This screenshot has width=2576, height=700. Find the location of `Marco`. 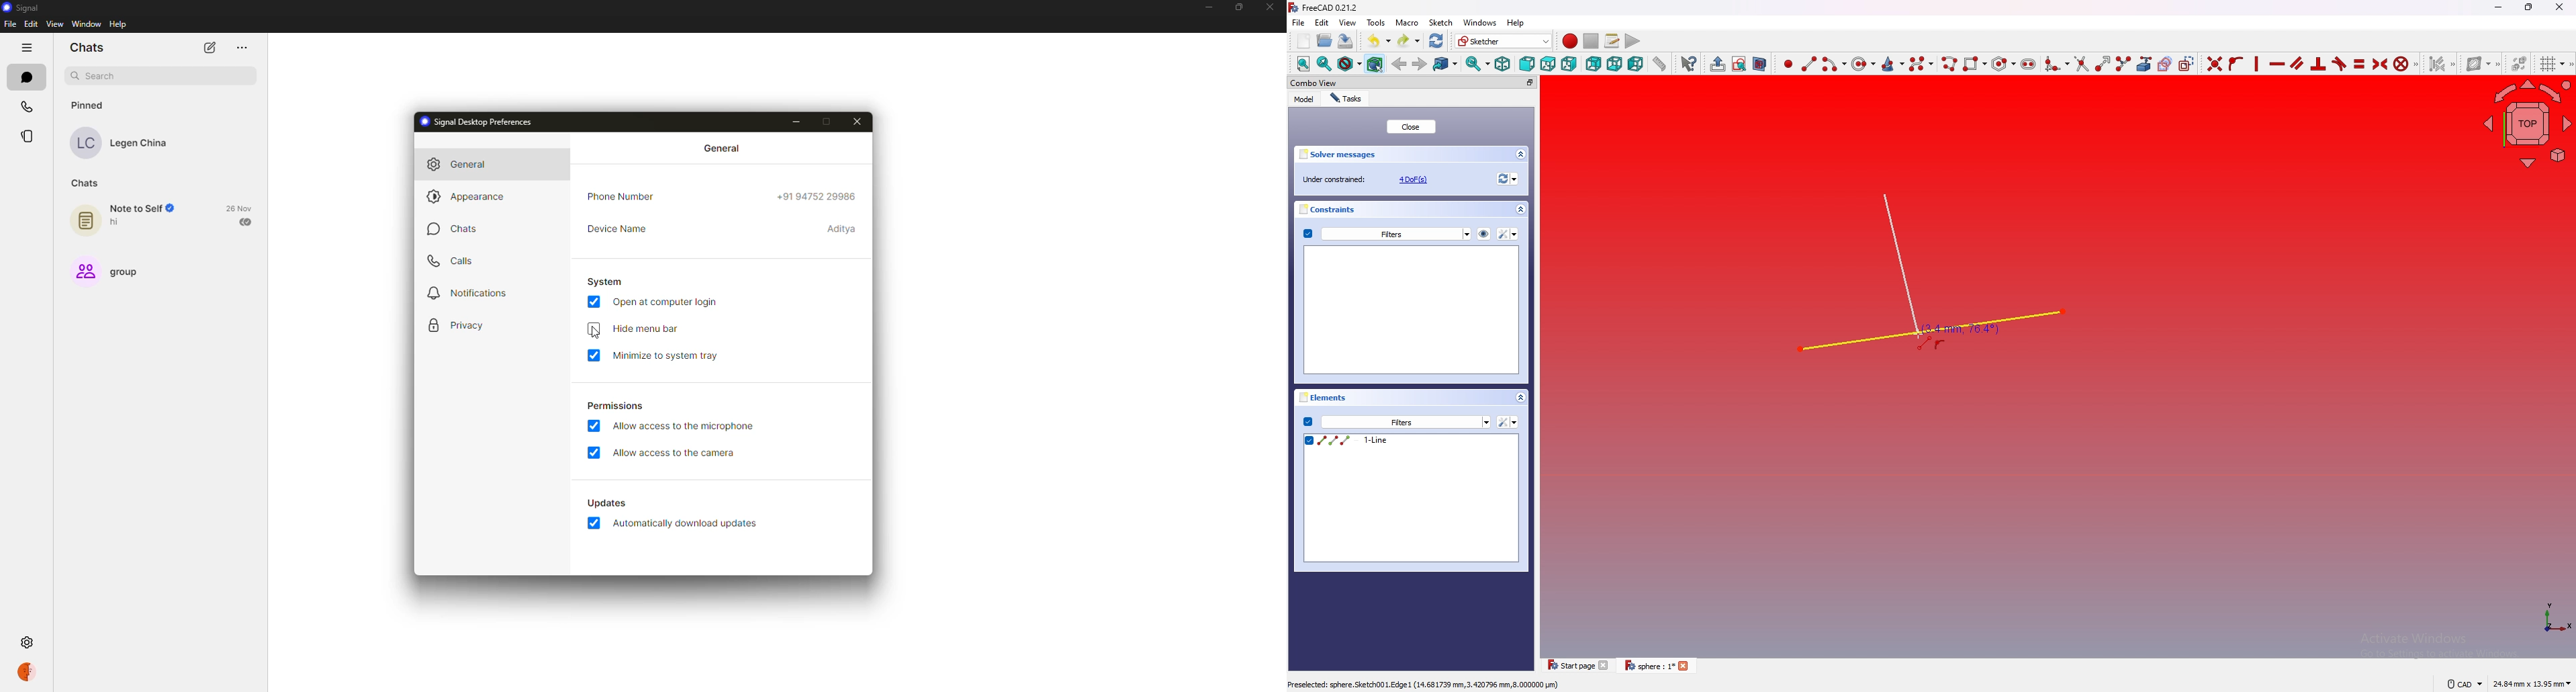

Marco is located at coordinates (1408, 23).